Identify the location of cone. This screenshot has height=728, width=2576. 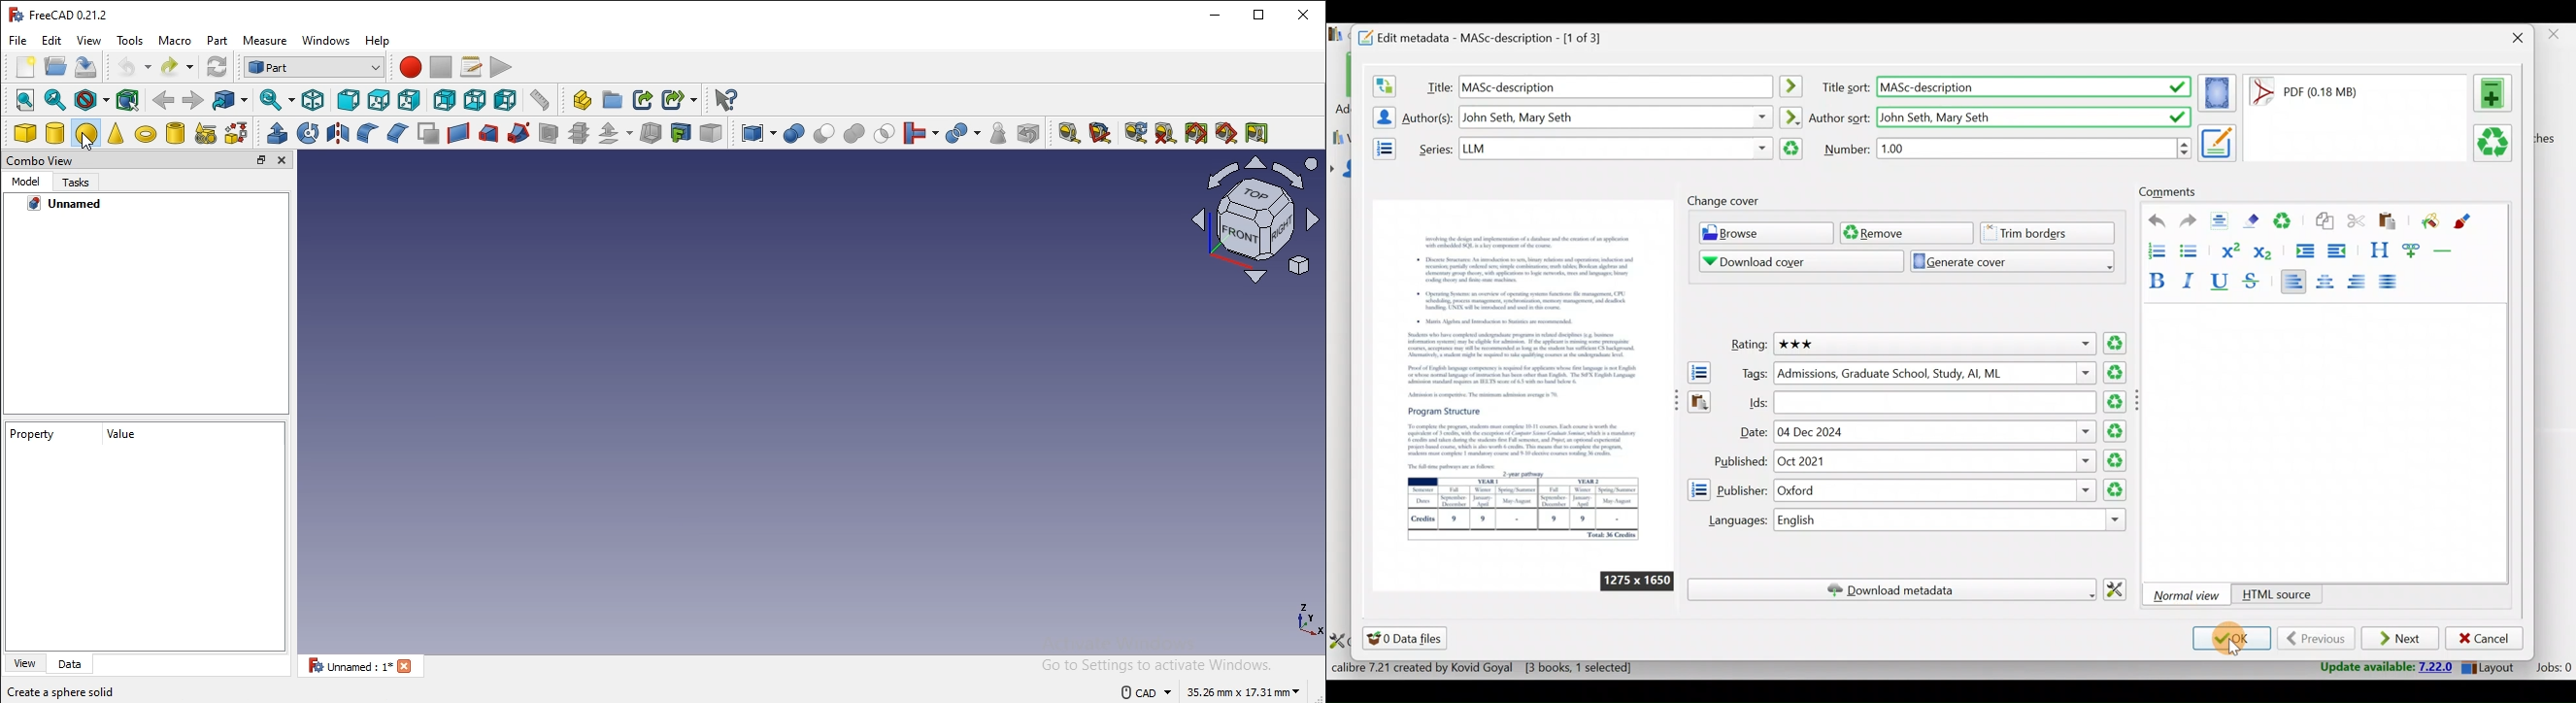
(117, 134).